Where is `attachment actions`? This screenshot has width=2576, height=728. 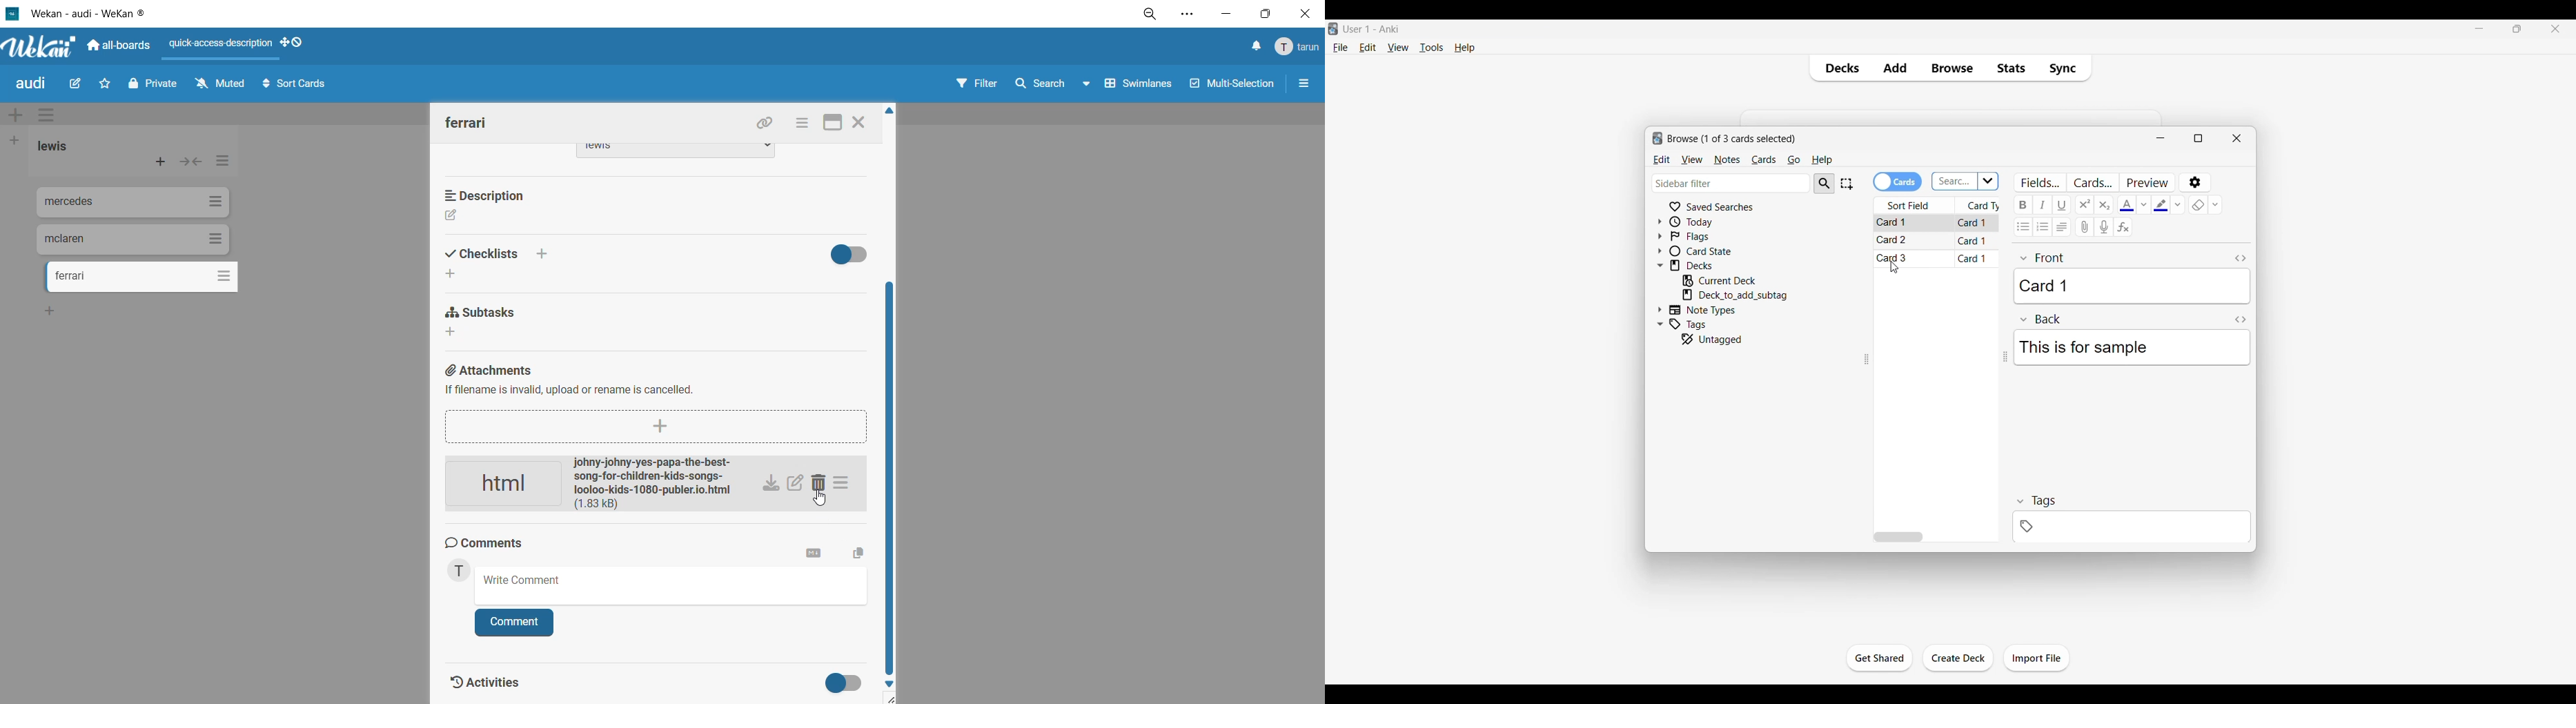
attachment actions is located at coordinates (847, 485).